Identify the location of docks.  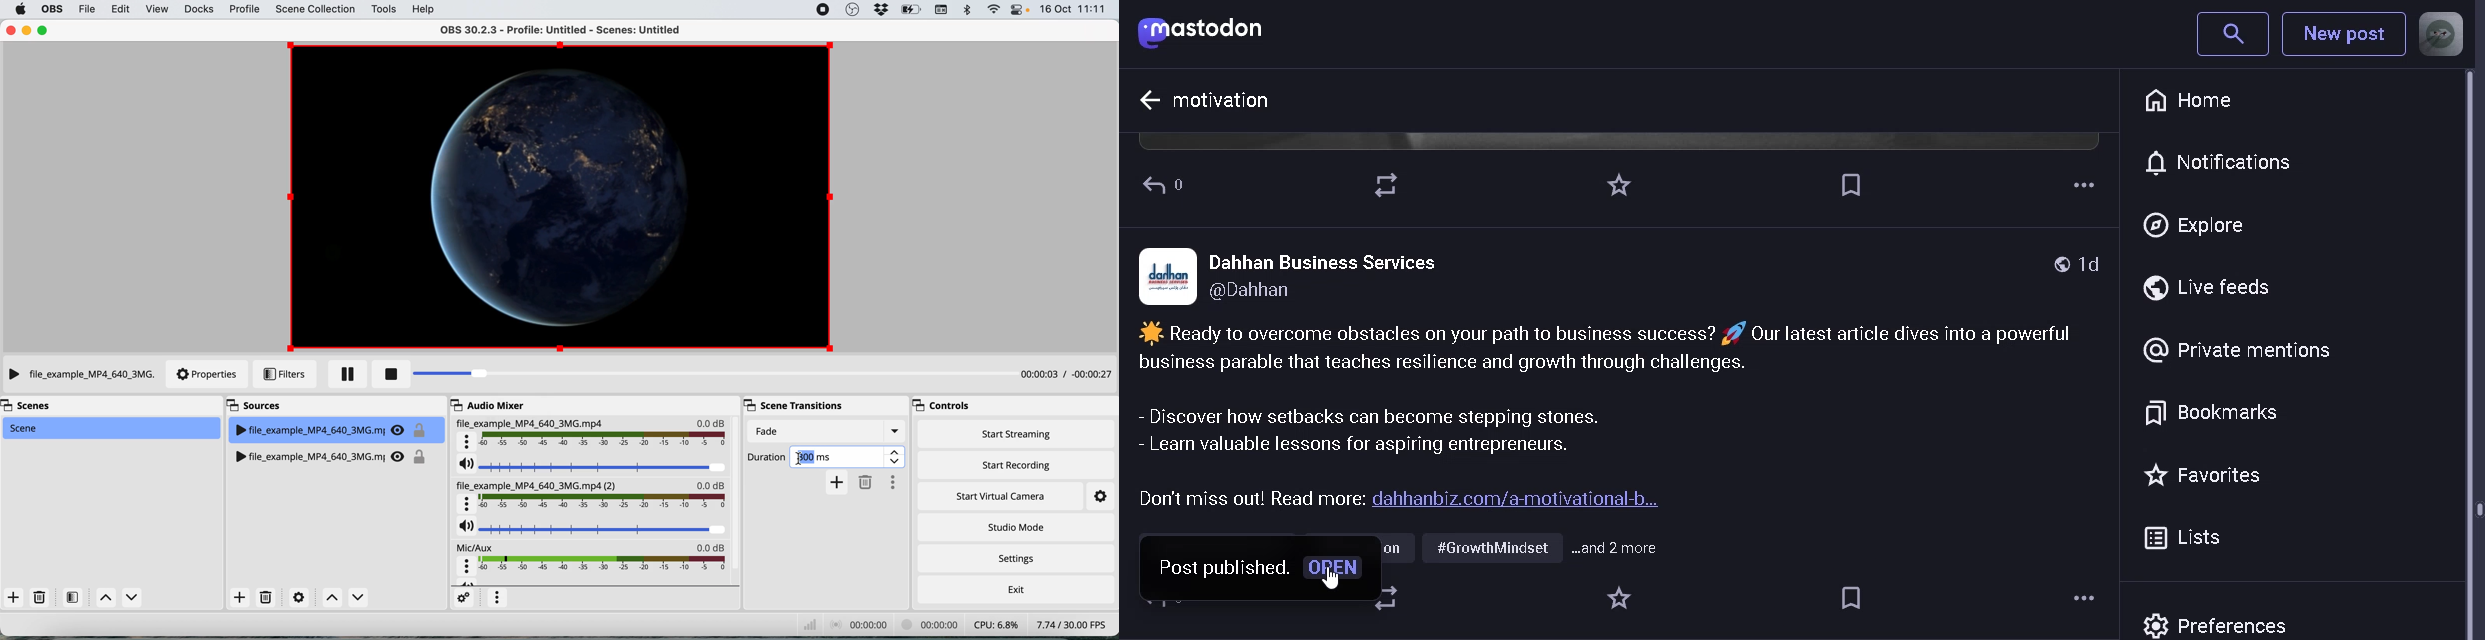
(199, 10).